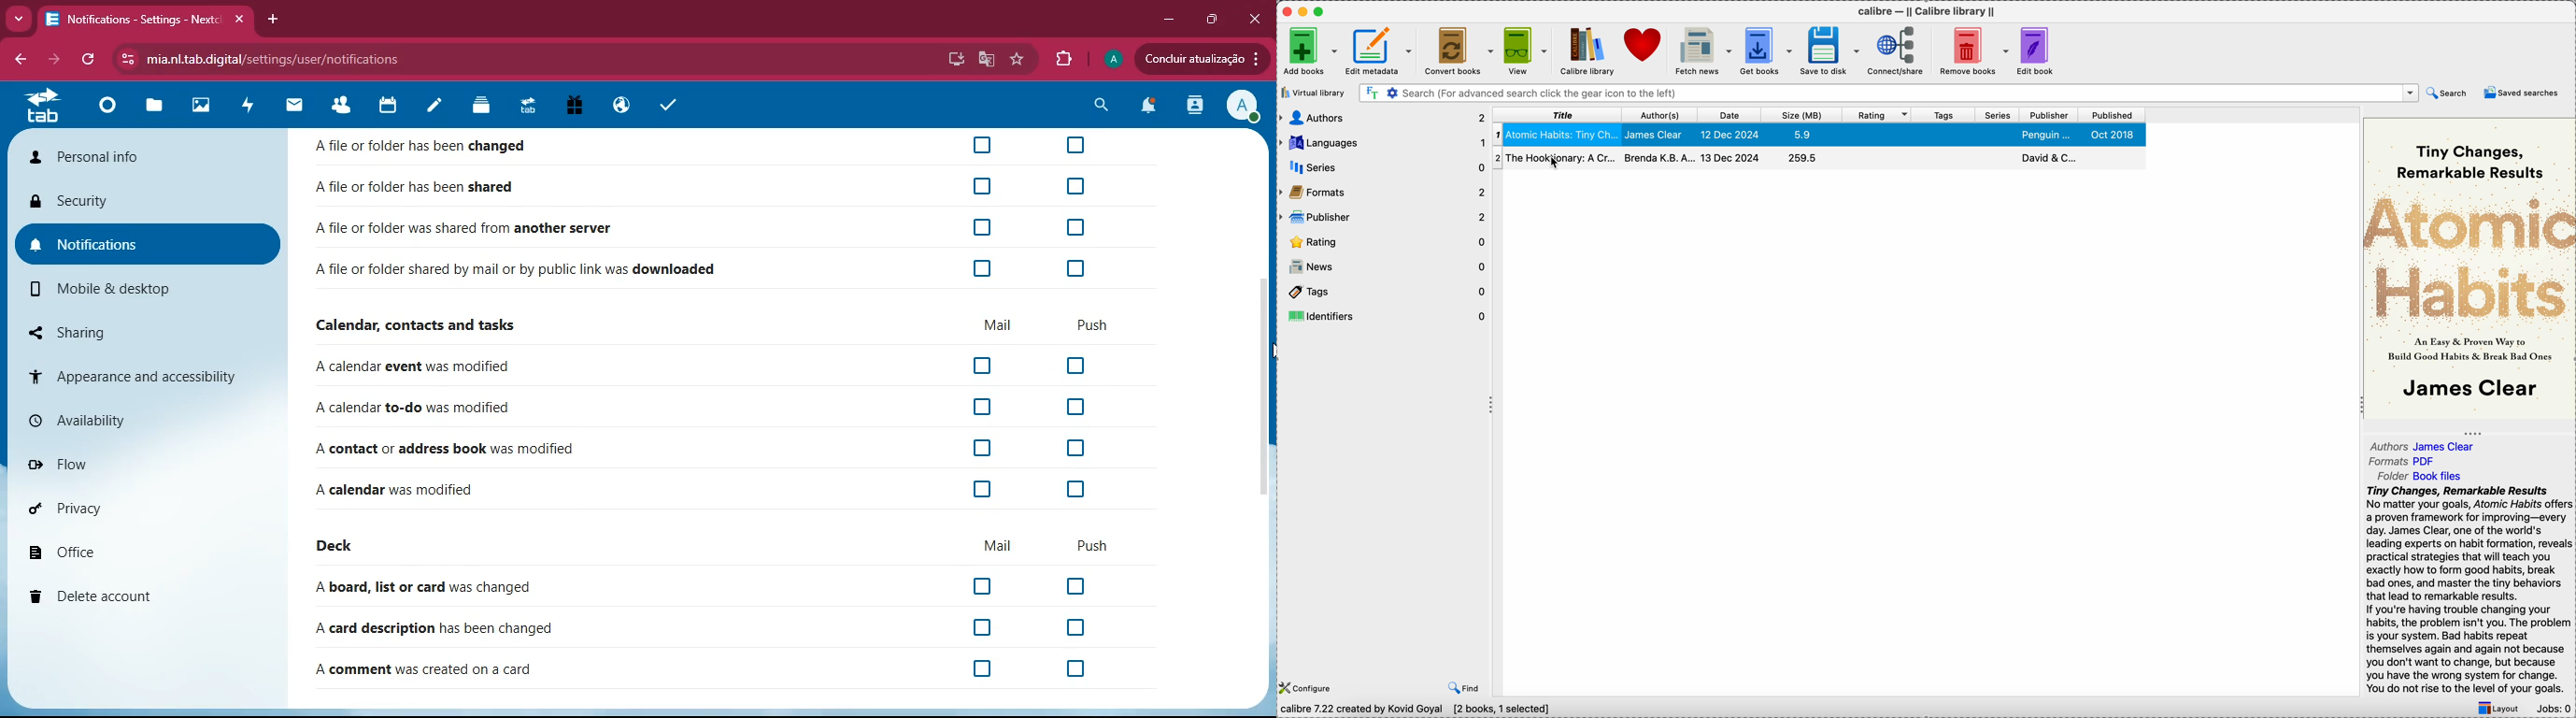 This screenshot has height=728, width=2576. I want to click on off, so click(979, 488).